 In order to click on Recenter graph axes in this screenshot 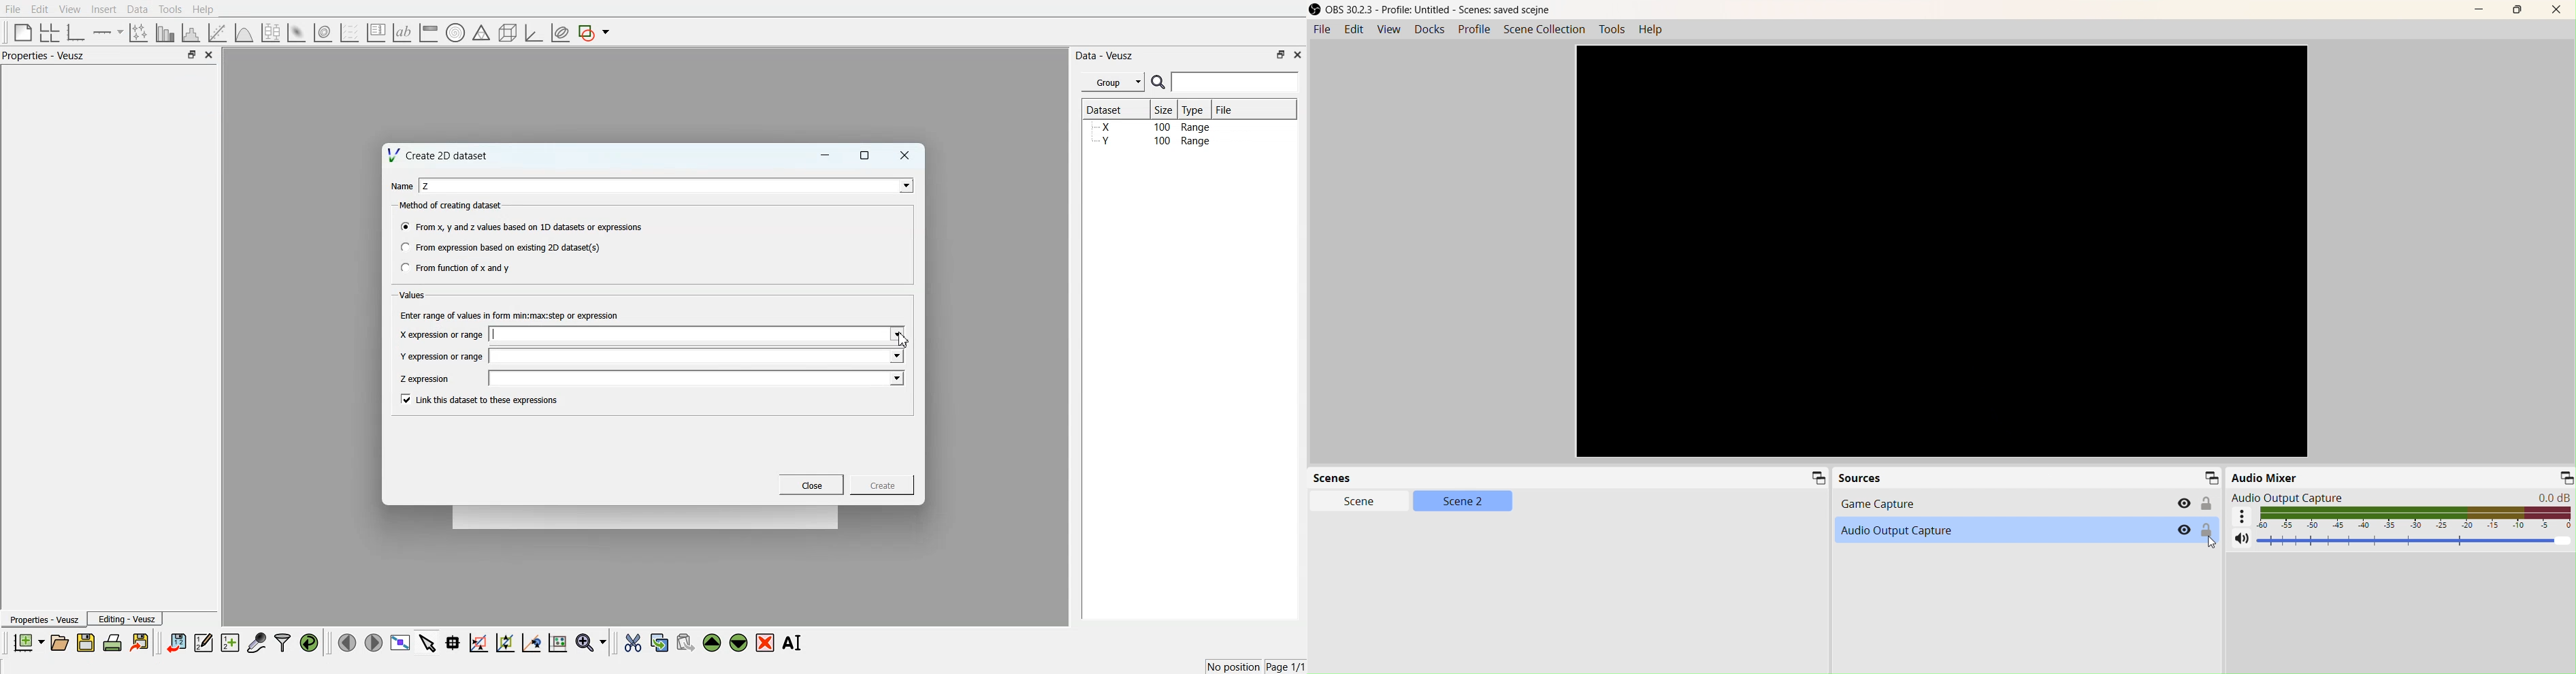, I will do `click(532, 642)`.